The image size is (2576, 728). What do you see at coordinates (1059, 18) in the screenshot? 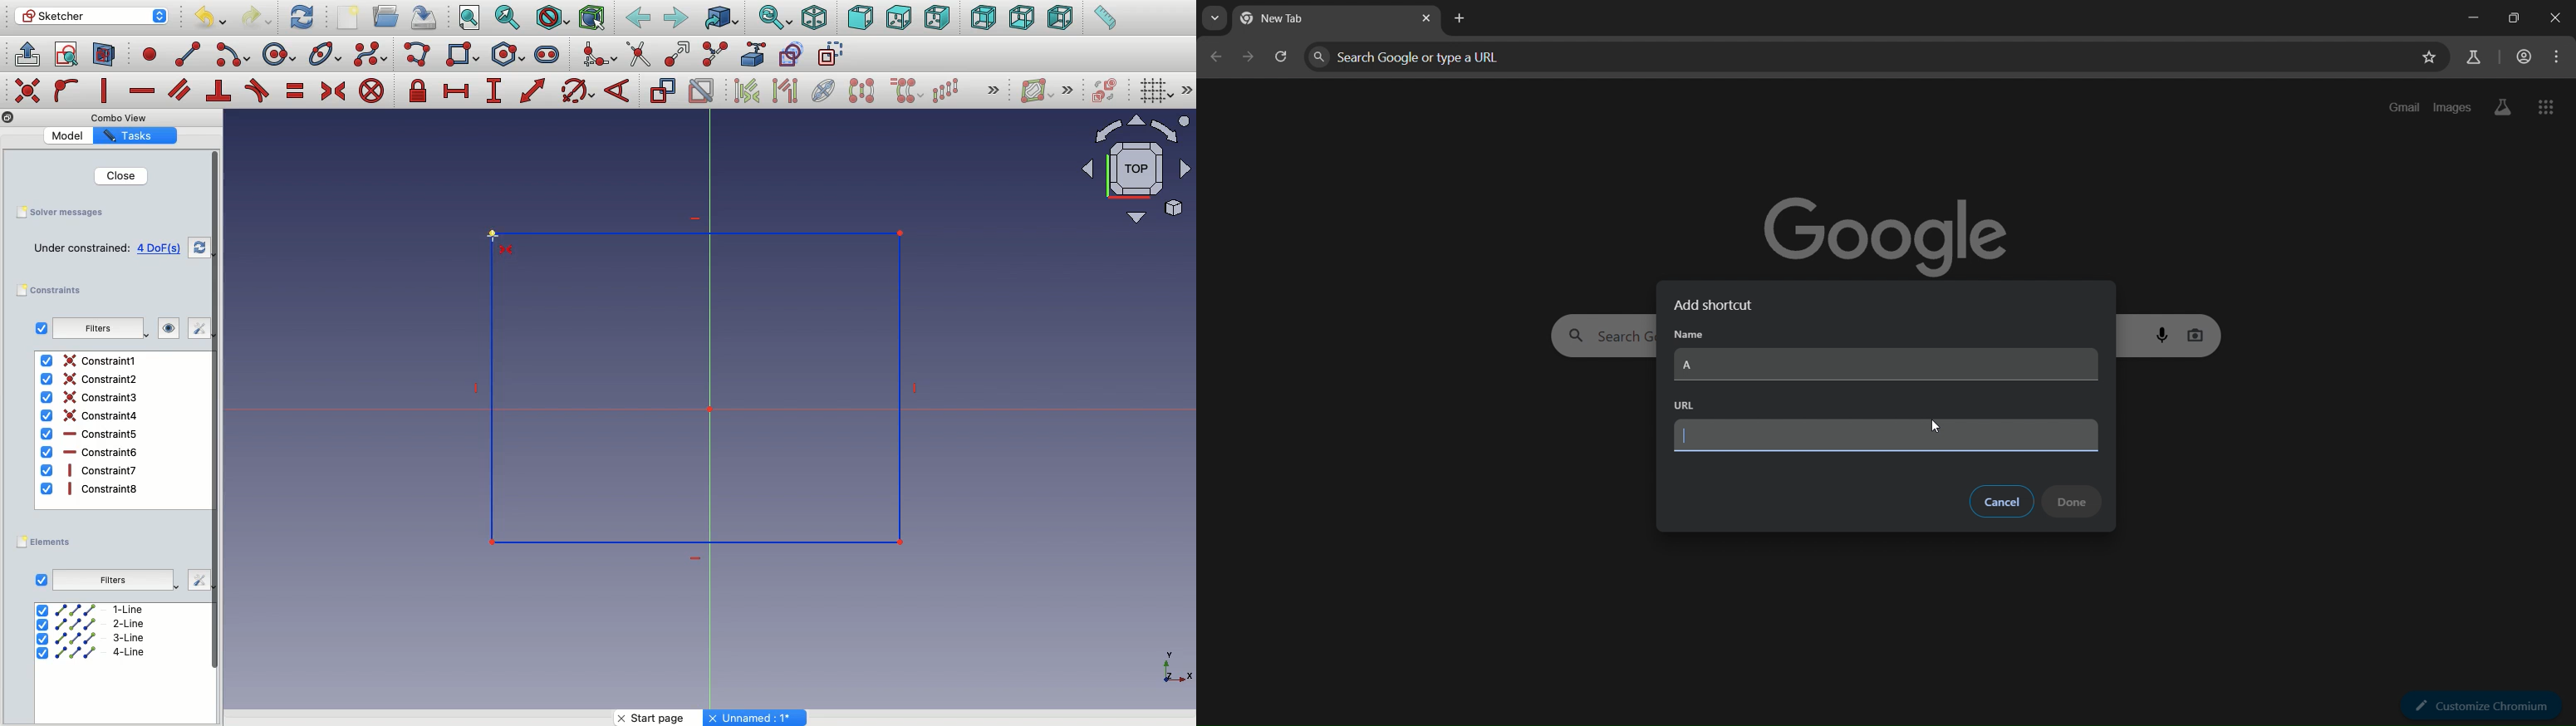
I see `Left` at bounding box center [1059, 18].